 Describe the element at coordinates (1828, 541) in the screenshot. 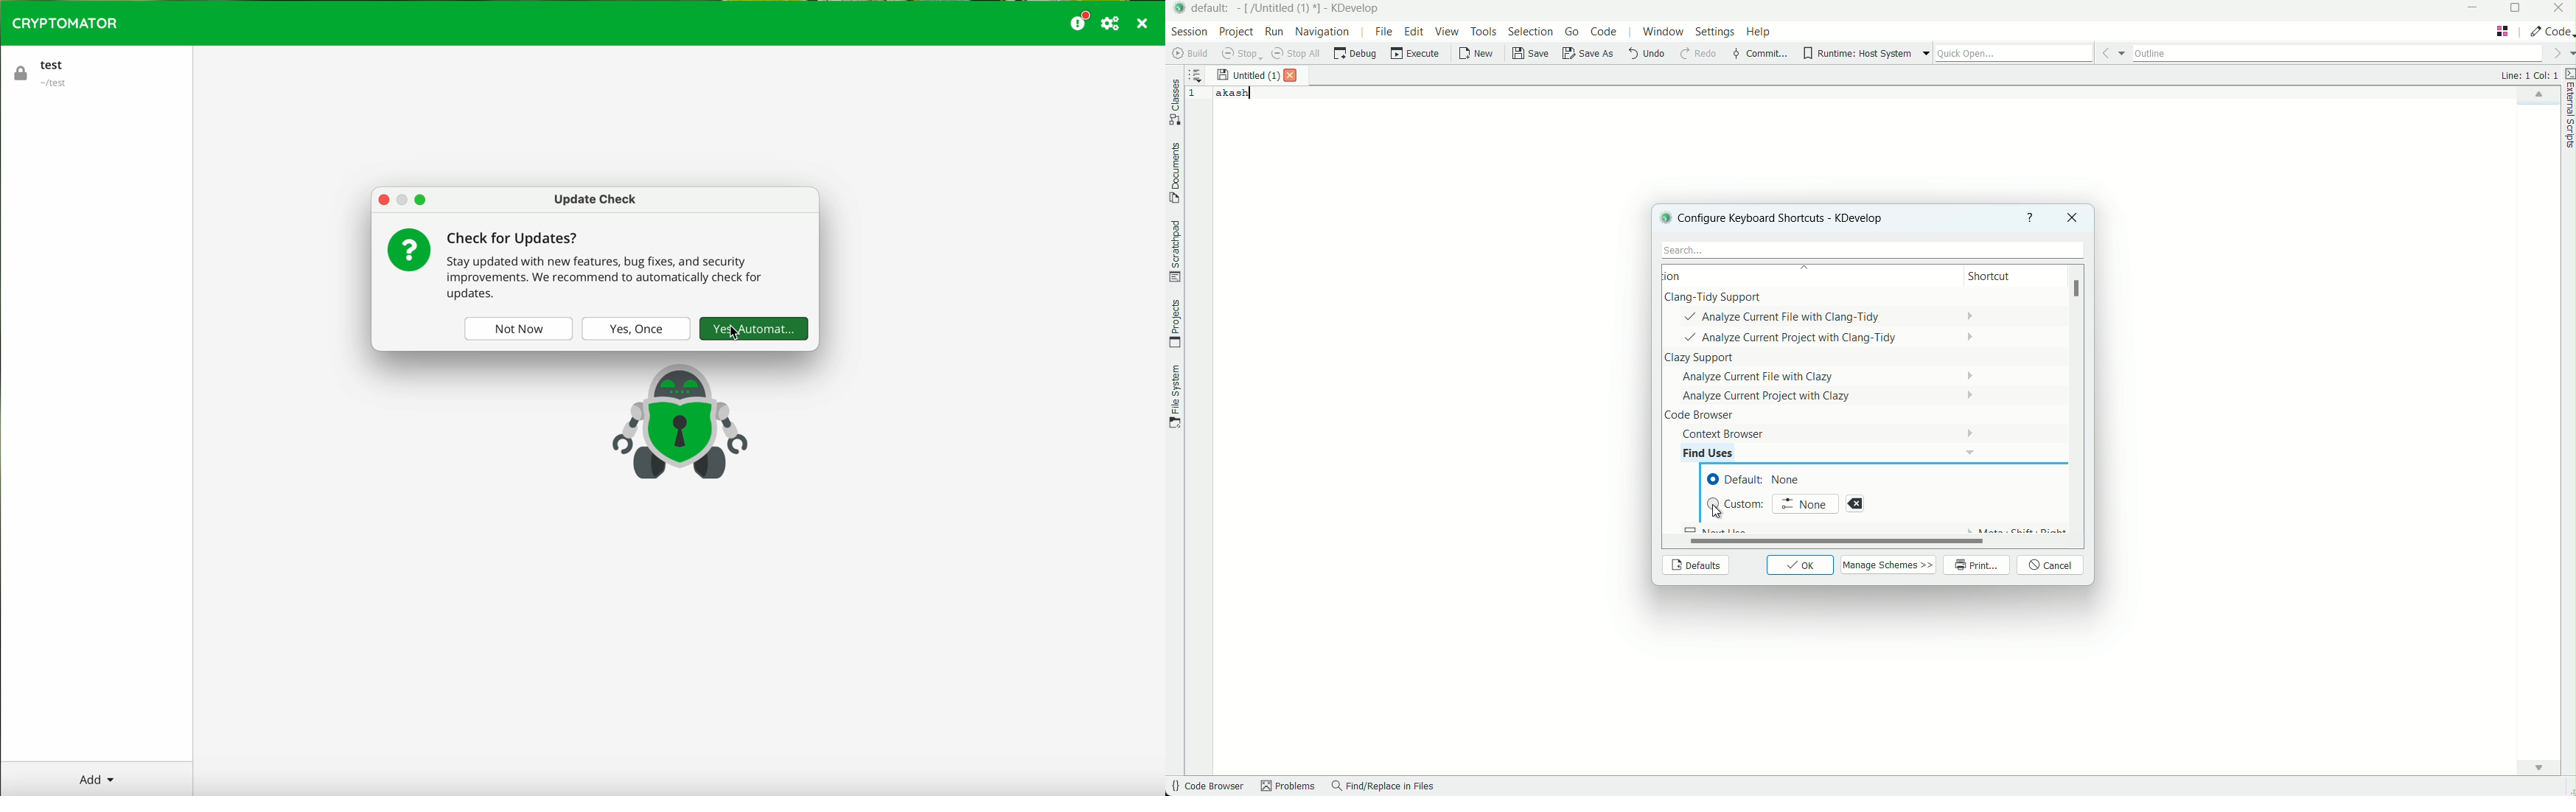

I see `scroll bar` at that location.